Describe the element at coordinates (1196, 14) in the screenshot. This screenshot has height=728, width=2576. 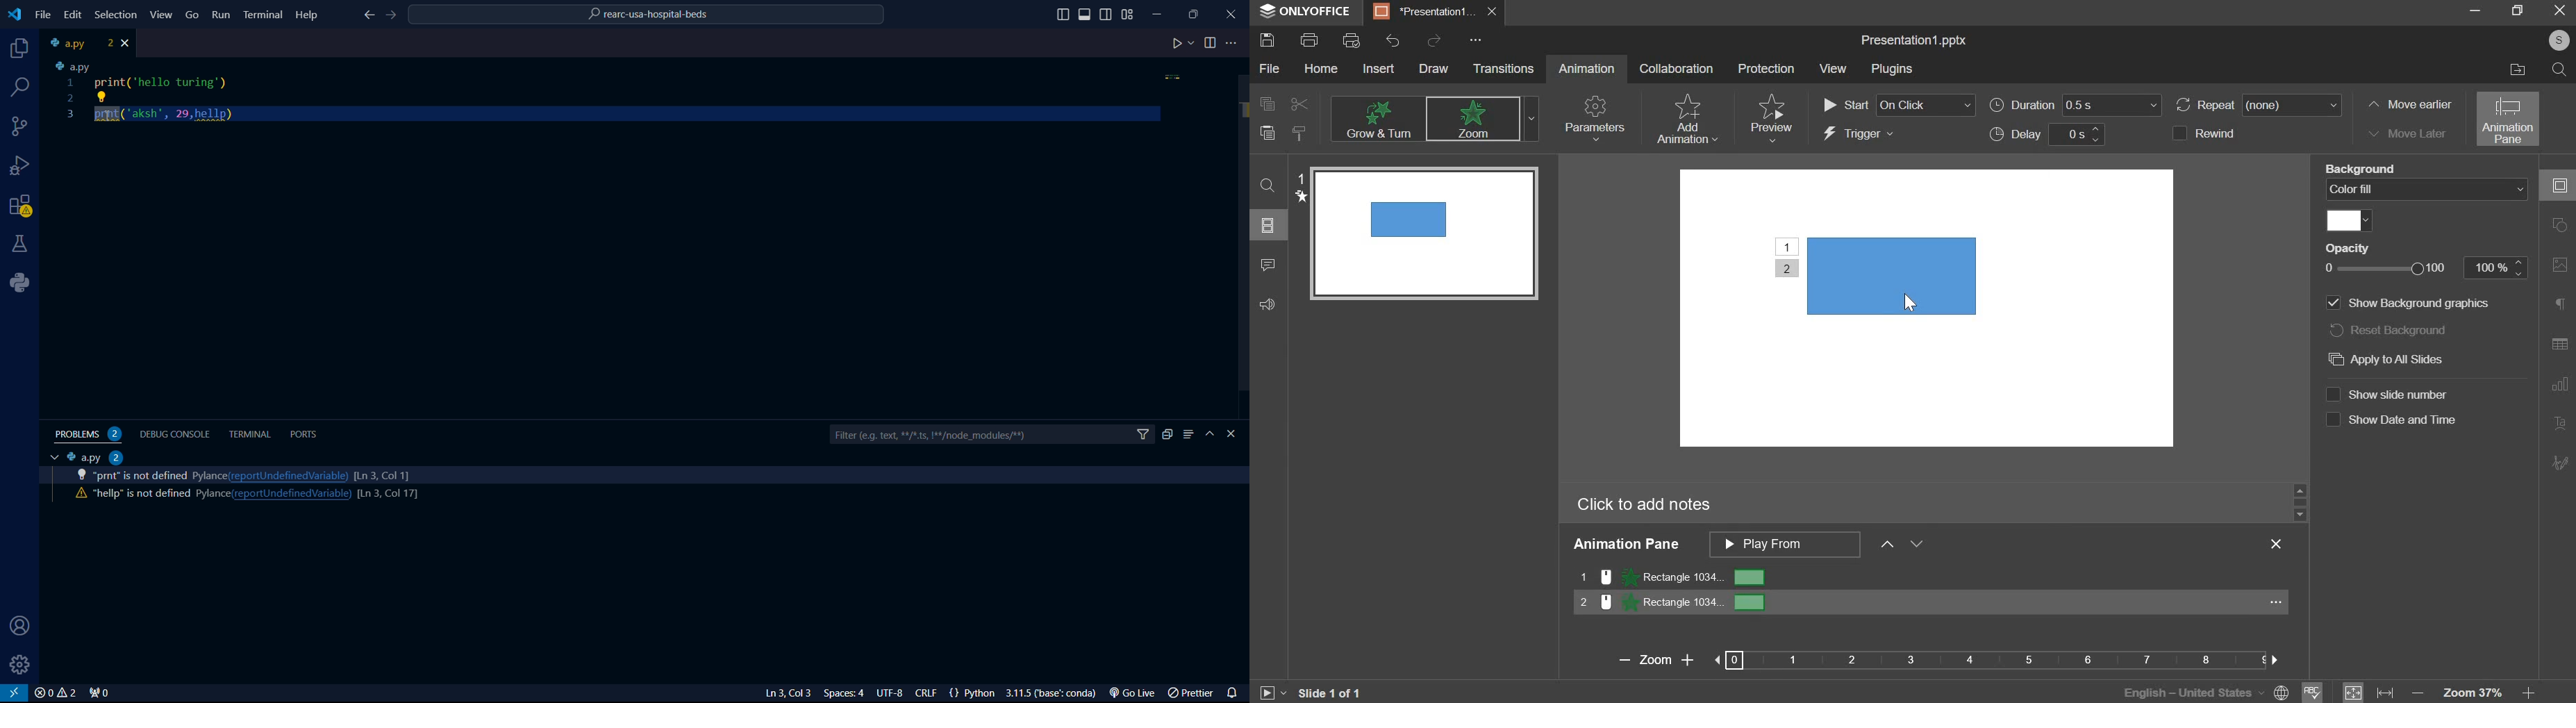
I see `maximize` at that location.